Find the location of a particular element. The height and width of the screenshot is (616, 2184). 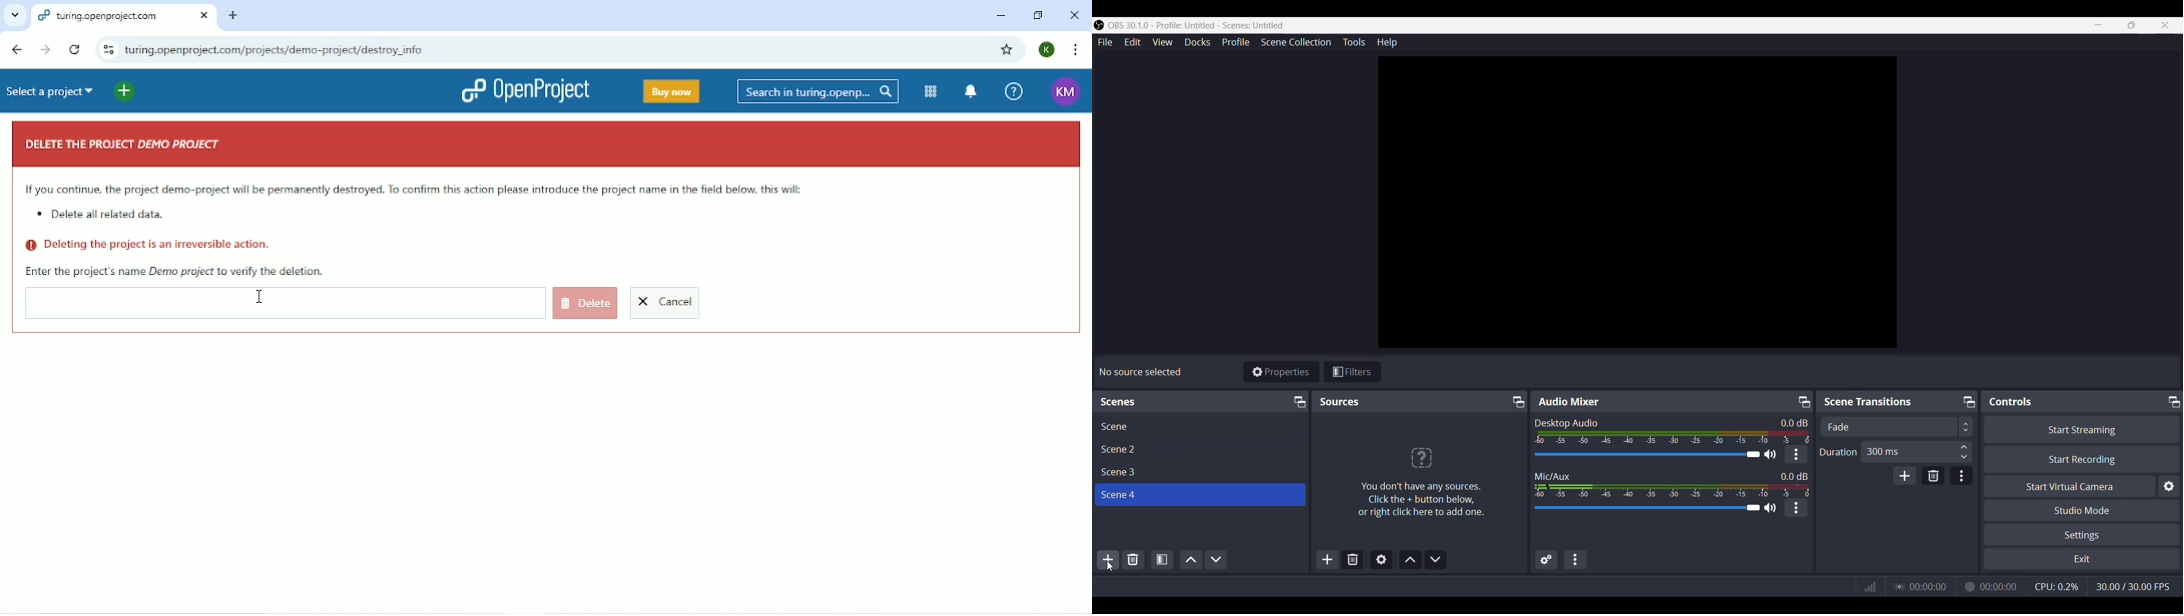

View site information is located at coordinates (108, 48).